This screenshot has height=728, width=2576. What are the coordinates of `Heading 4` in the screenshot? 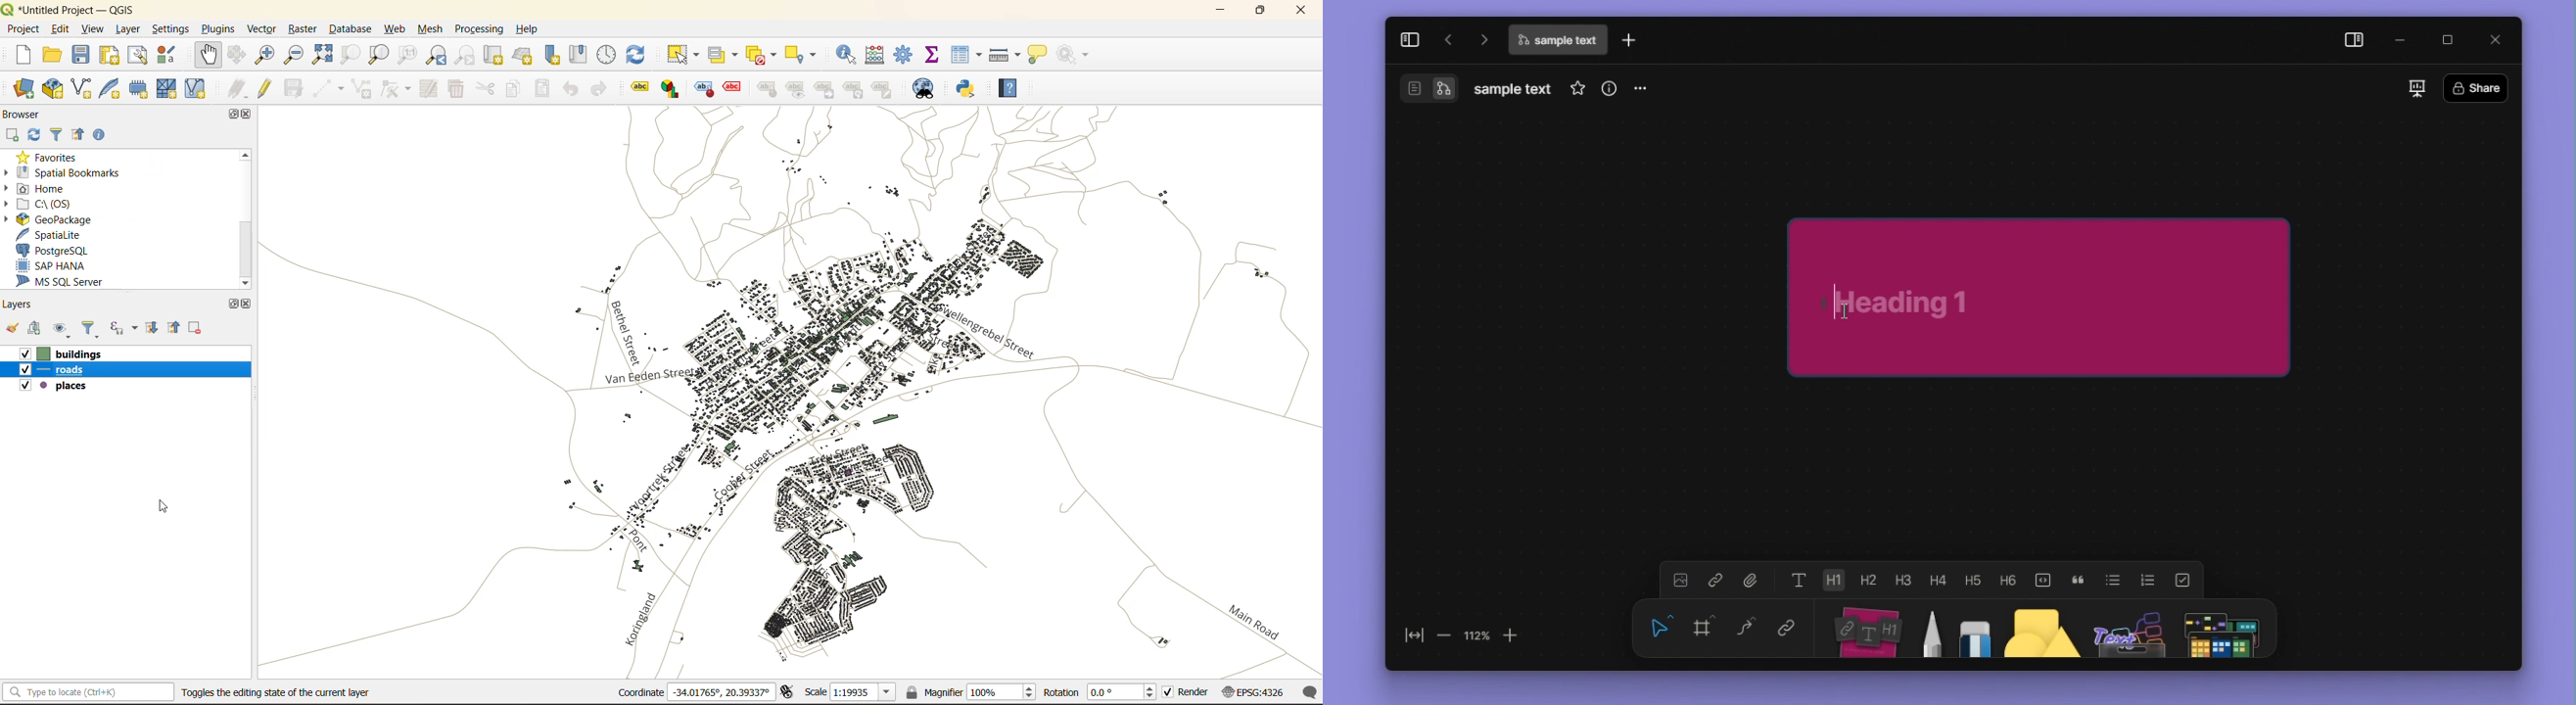 It's located at (1938, 580).